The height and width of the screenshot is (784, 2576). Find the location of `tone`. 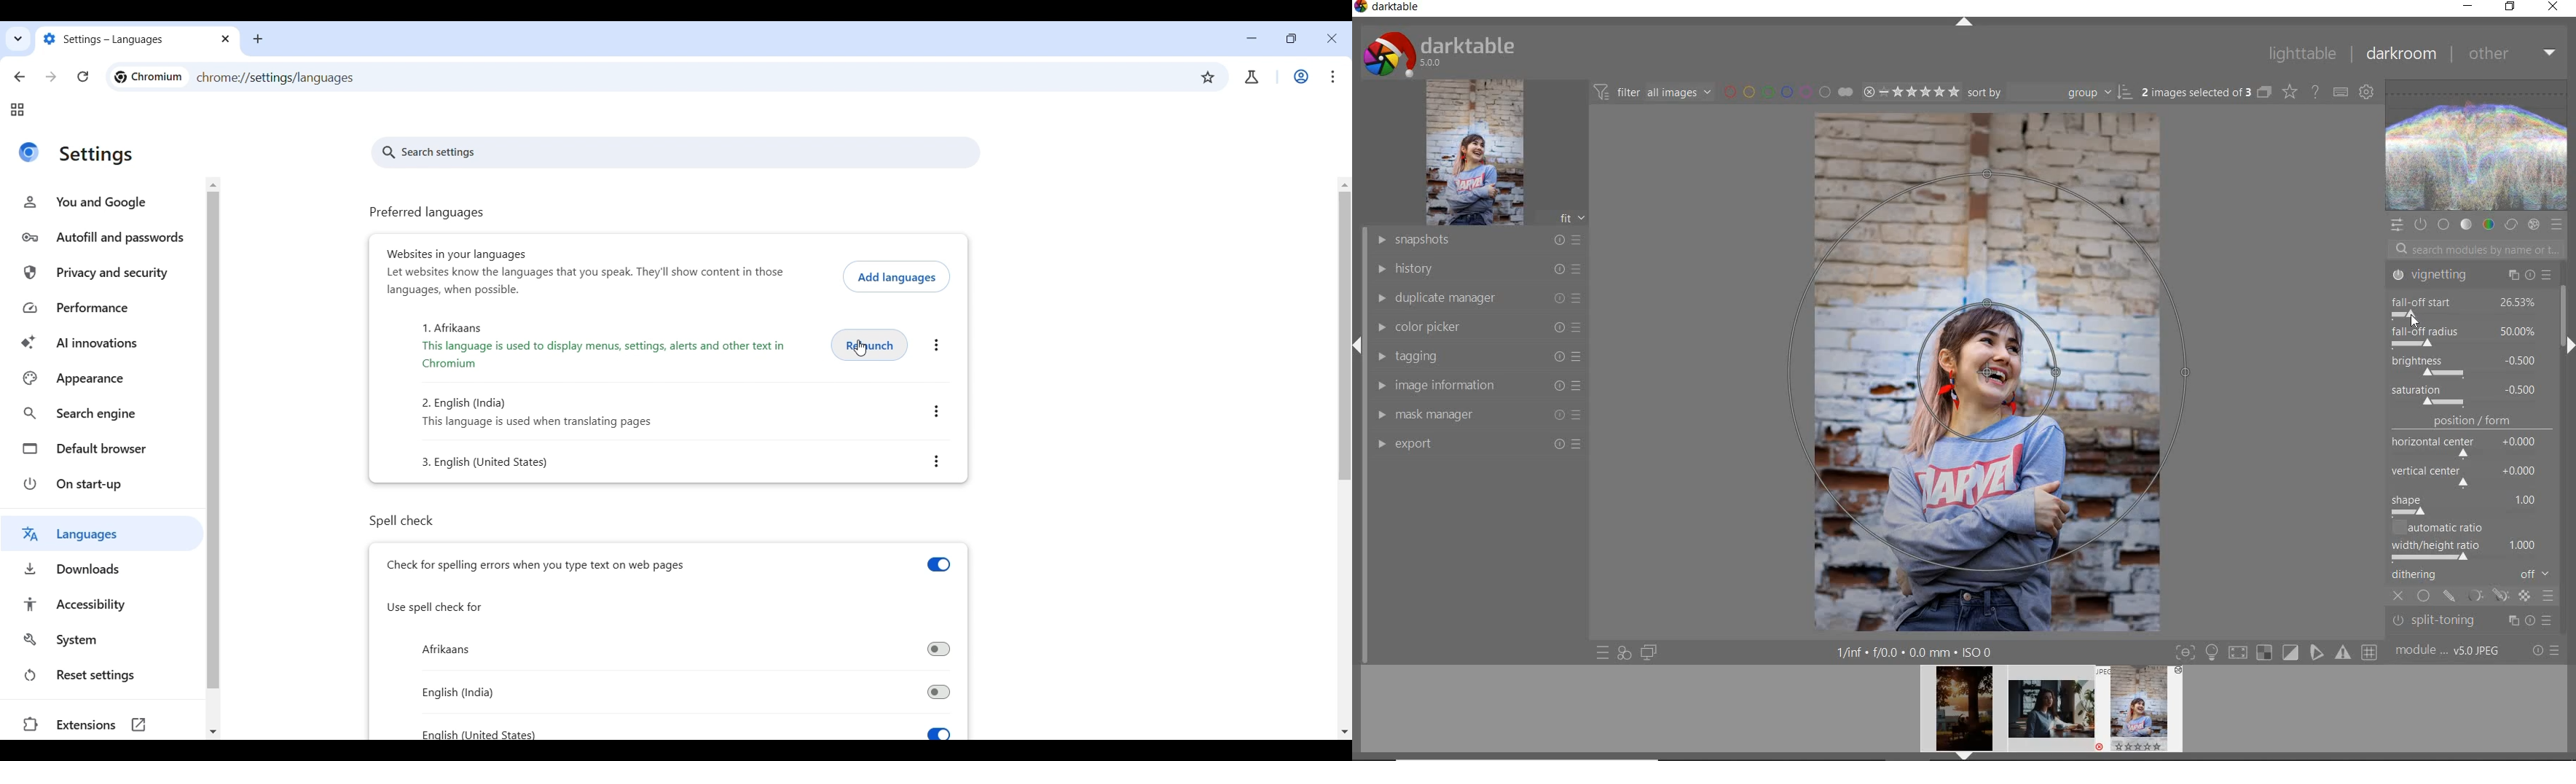

tone is located at coordinates (2467, 225).